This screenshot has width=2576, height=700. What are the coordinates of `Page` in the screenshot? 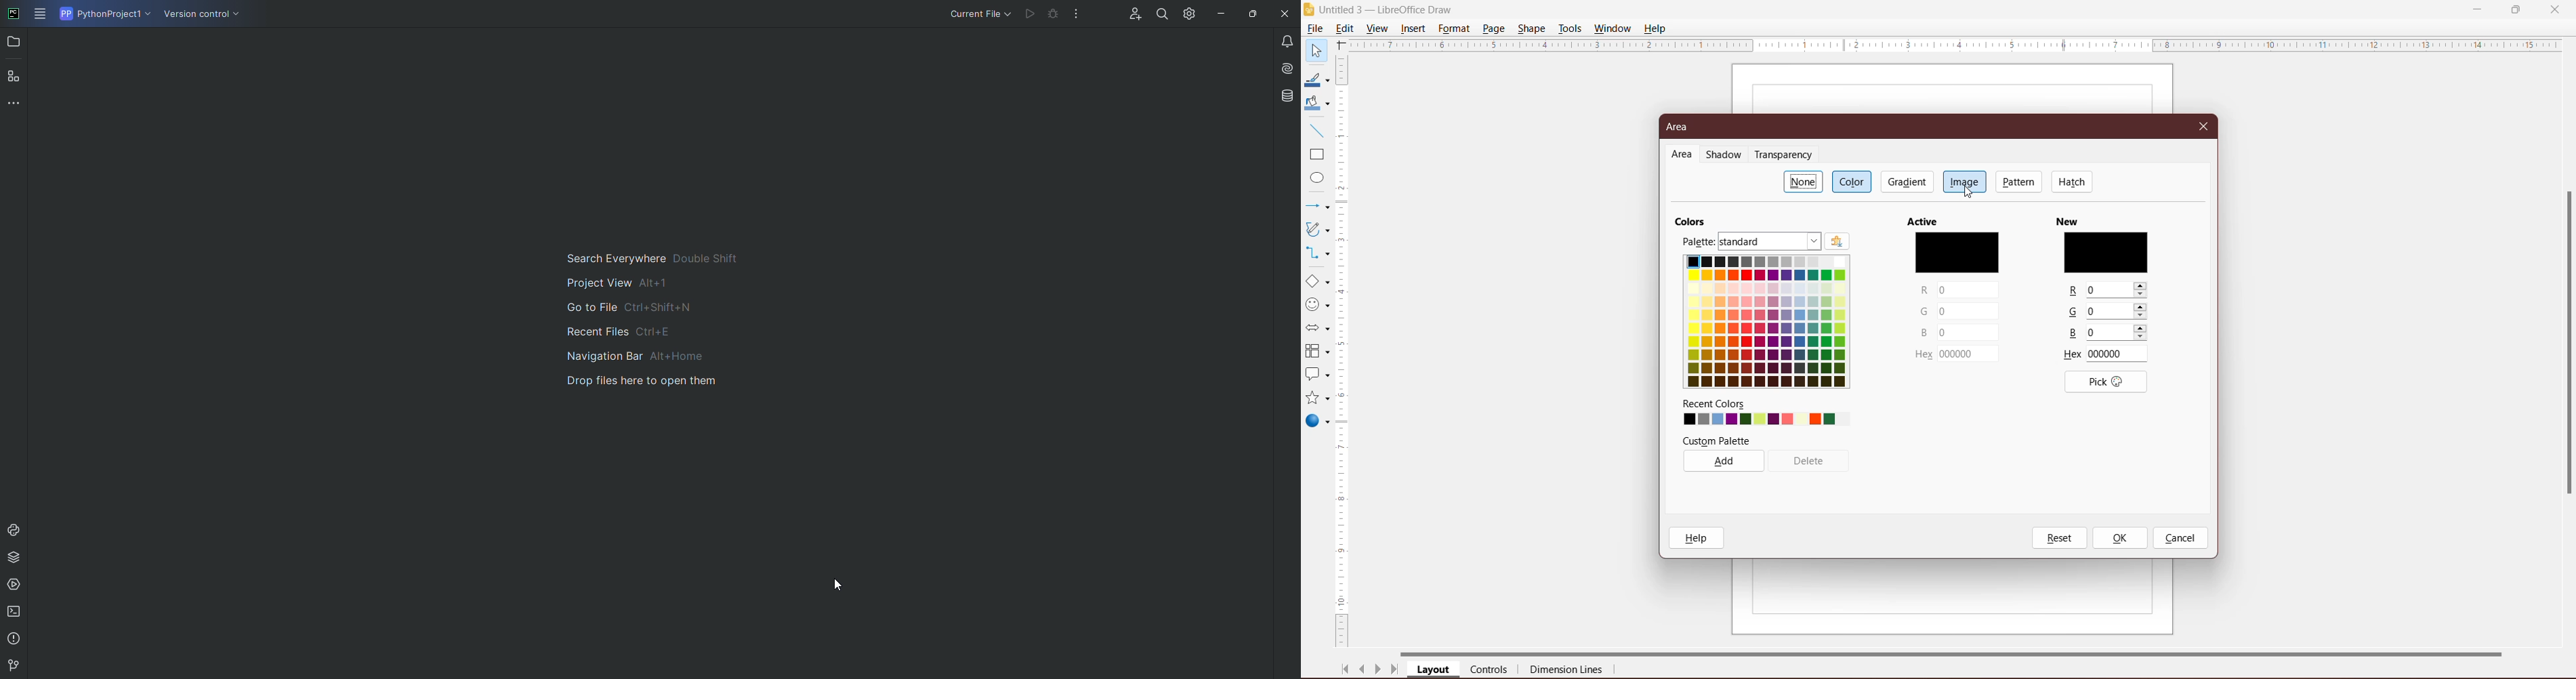 It's located at (1493, 28).